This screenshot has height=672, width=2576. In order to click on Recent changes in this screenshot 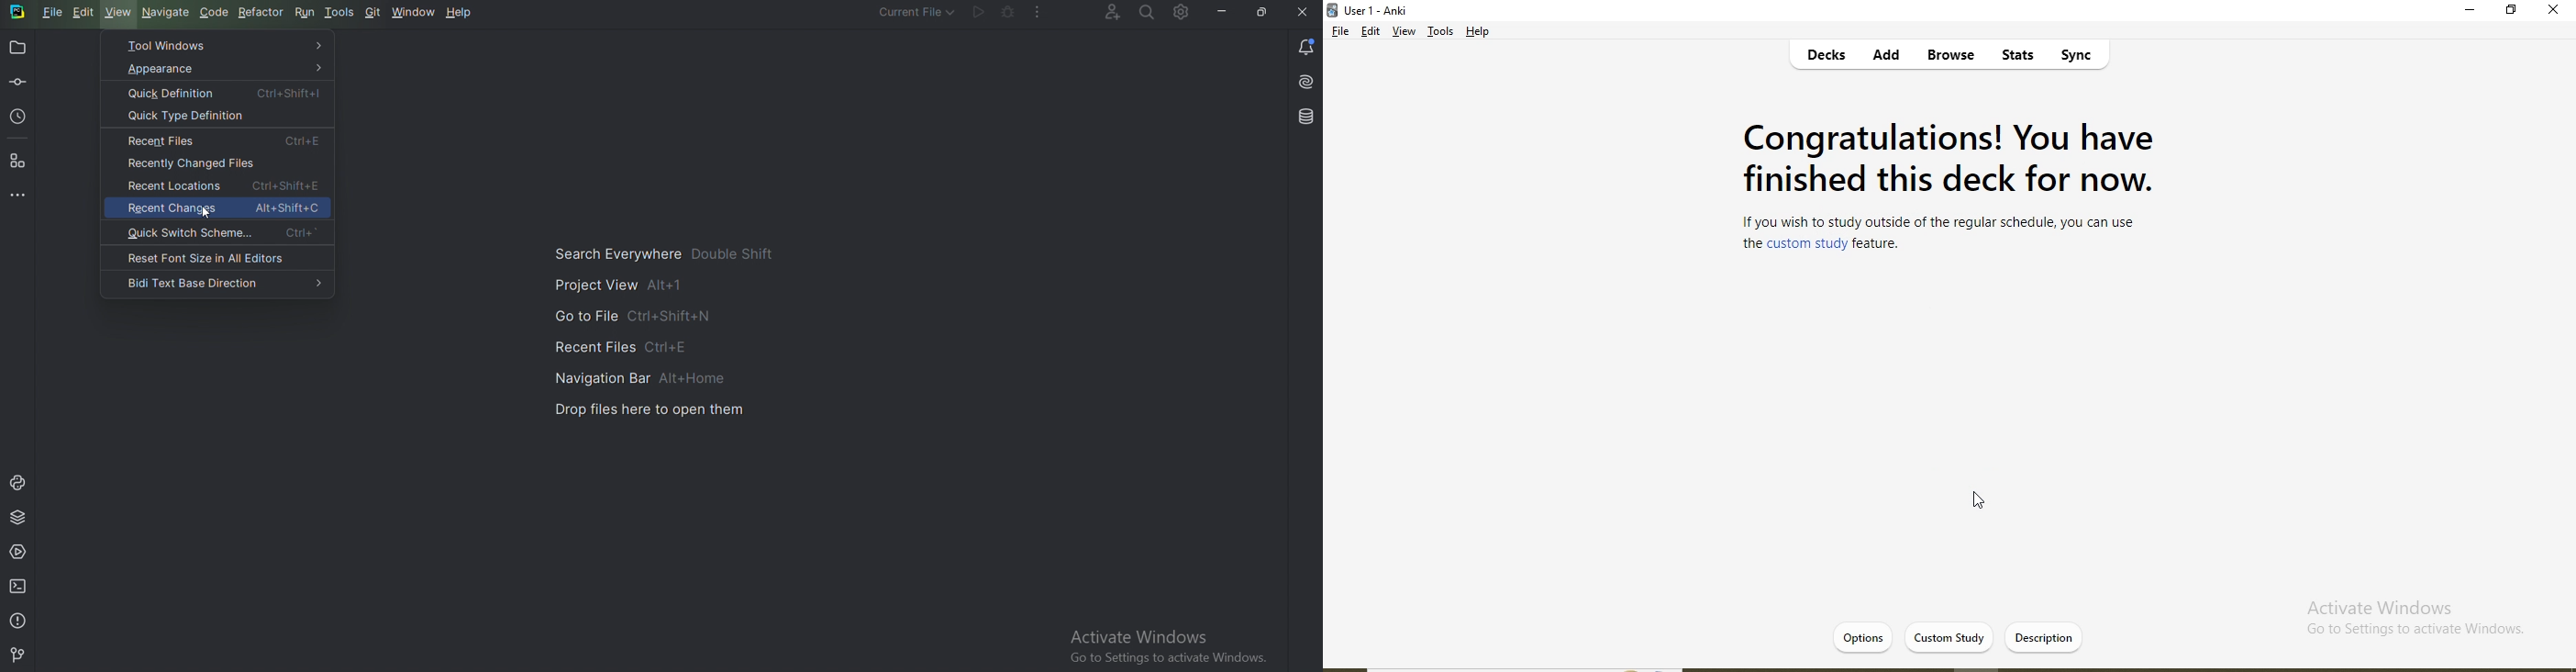, I will do `click(218, 206)`.